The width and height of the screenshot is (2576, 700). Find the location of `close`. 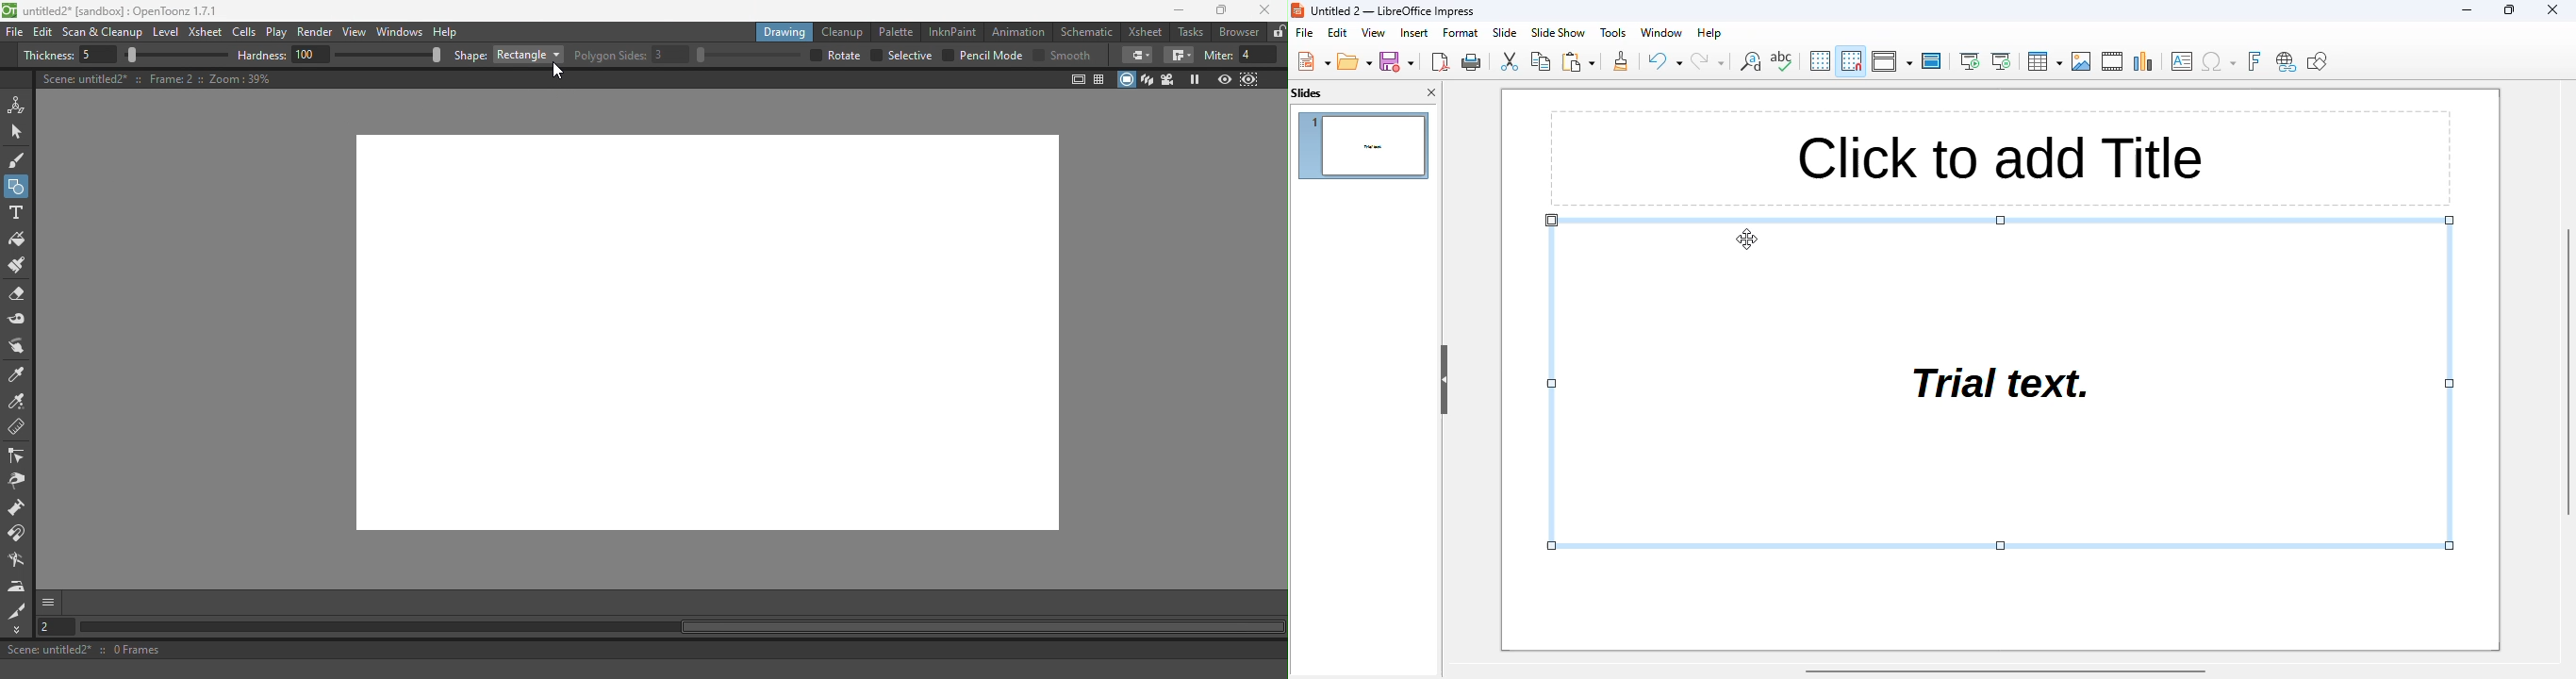

close is located at coordinates (2552, 9).